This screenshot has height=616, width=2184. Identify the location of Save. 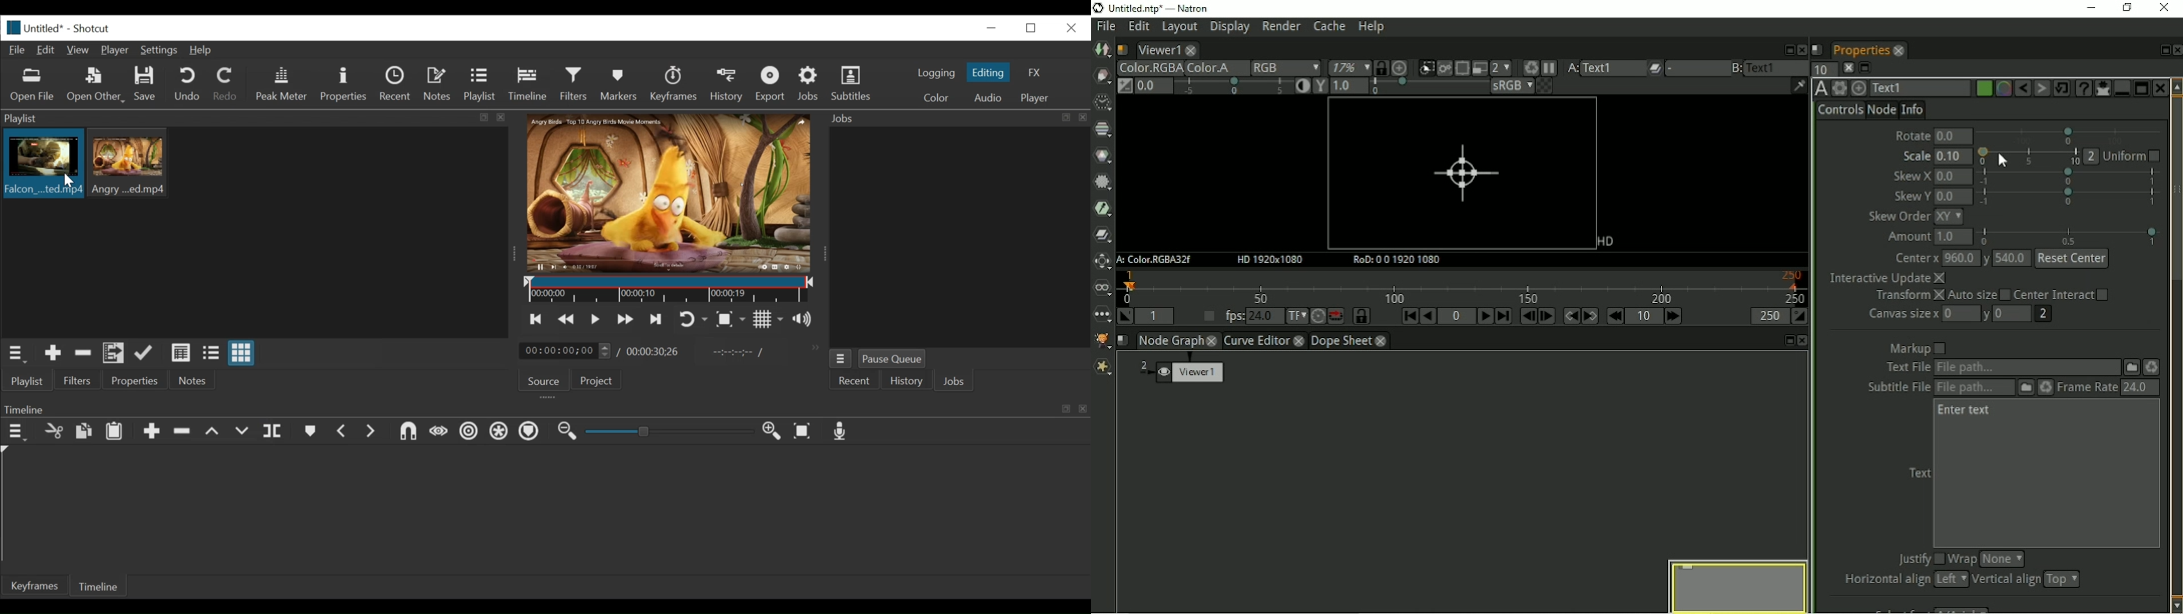
(146, 85).